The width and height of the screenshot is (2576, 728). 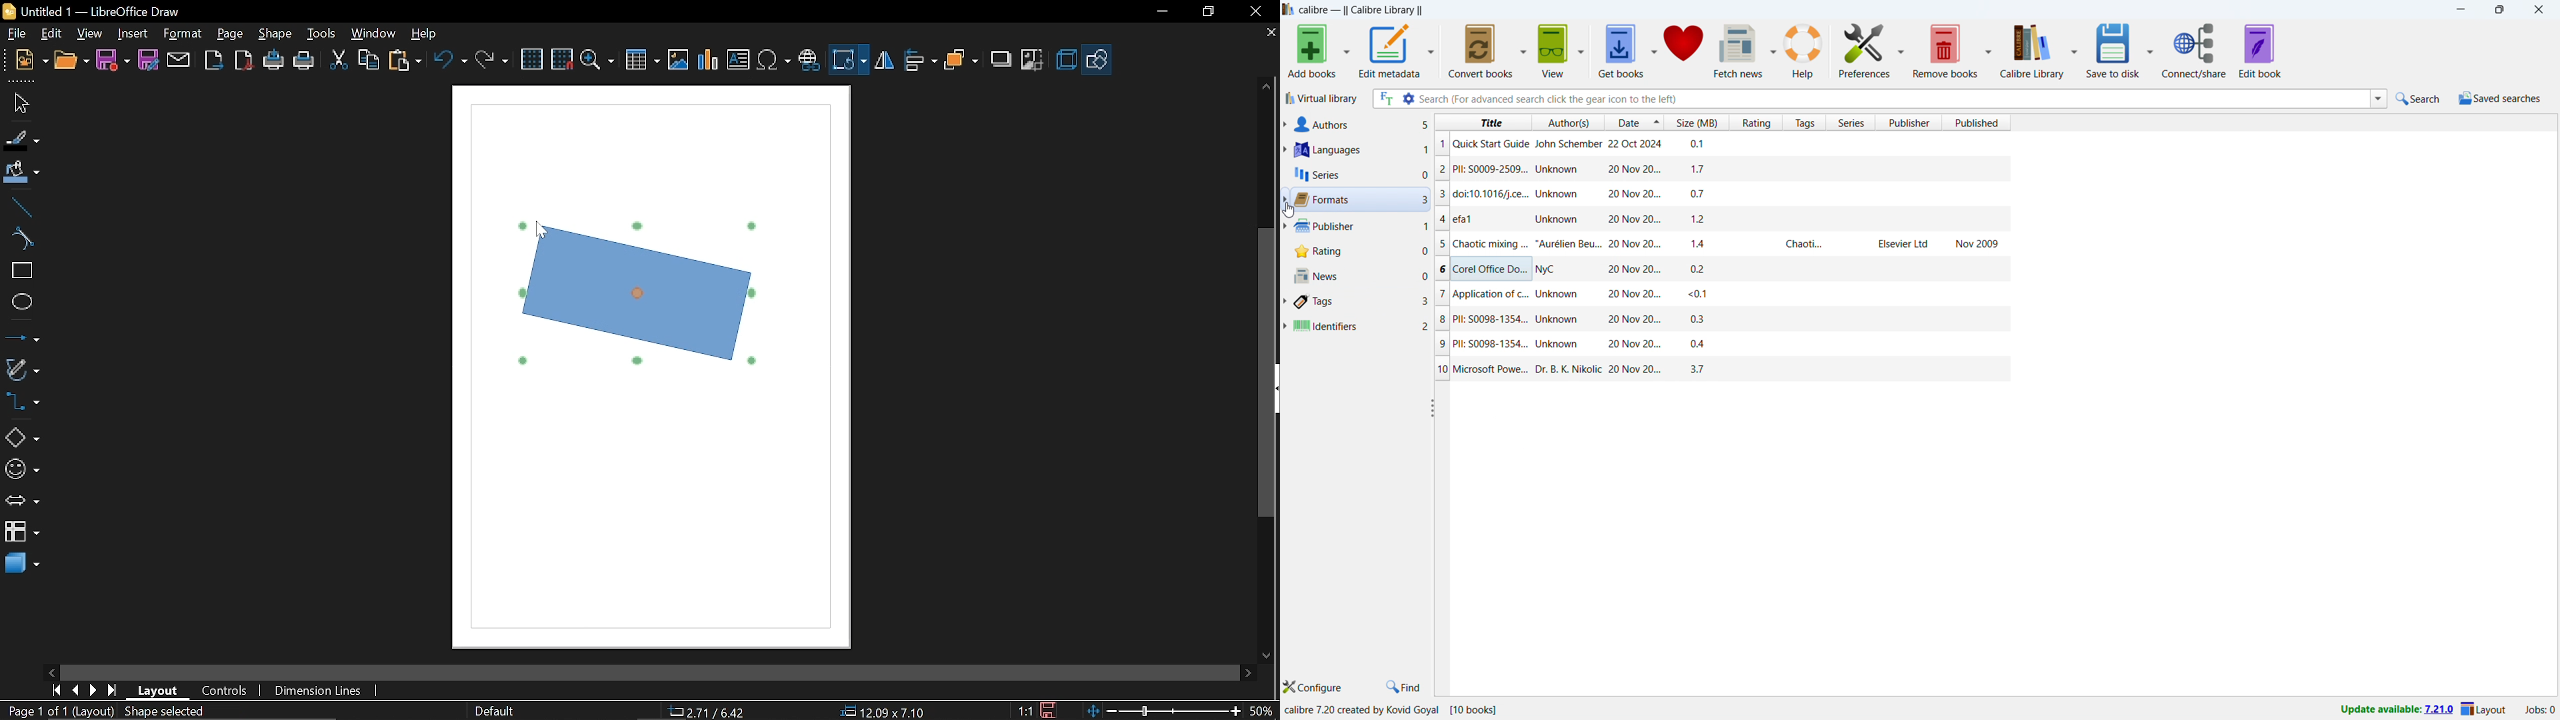 I want to click on 3d effect, so click(x=1066, y=60).